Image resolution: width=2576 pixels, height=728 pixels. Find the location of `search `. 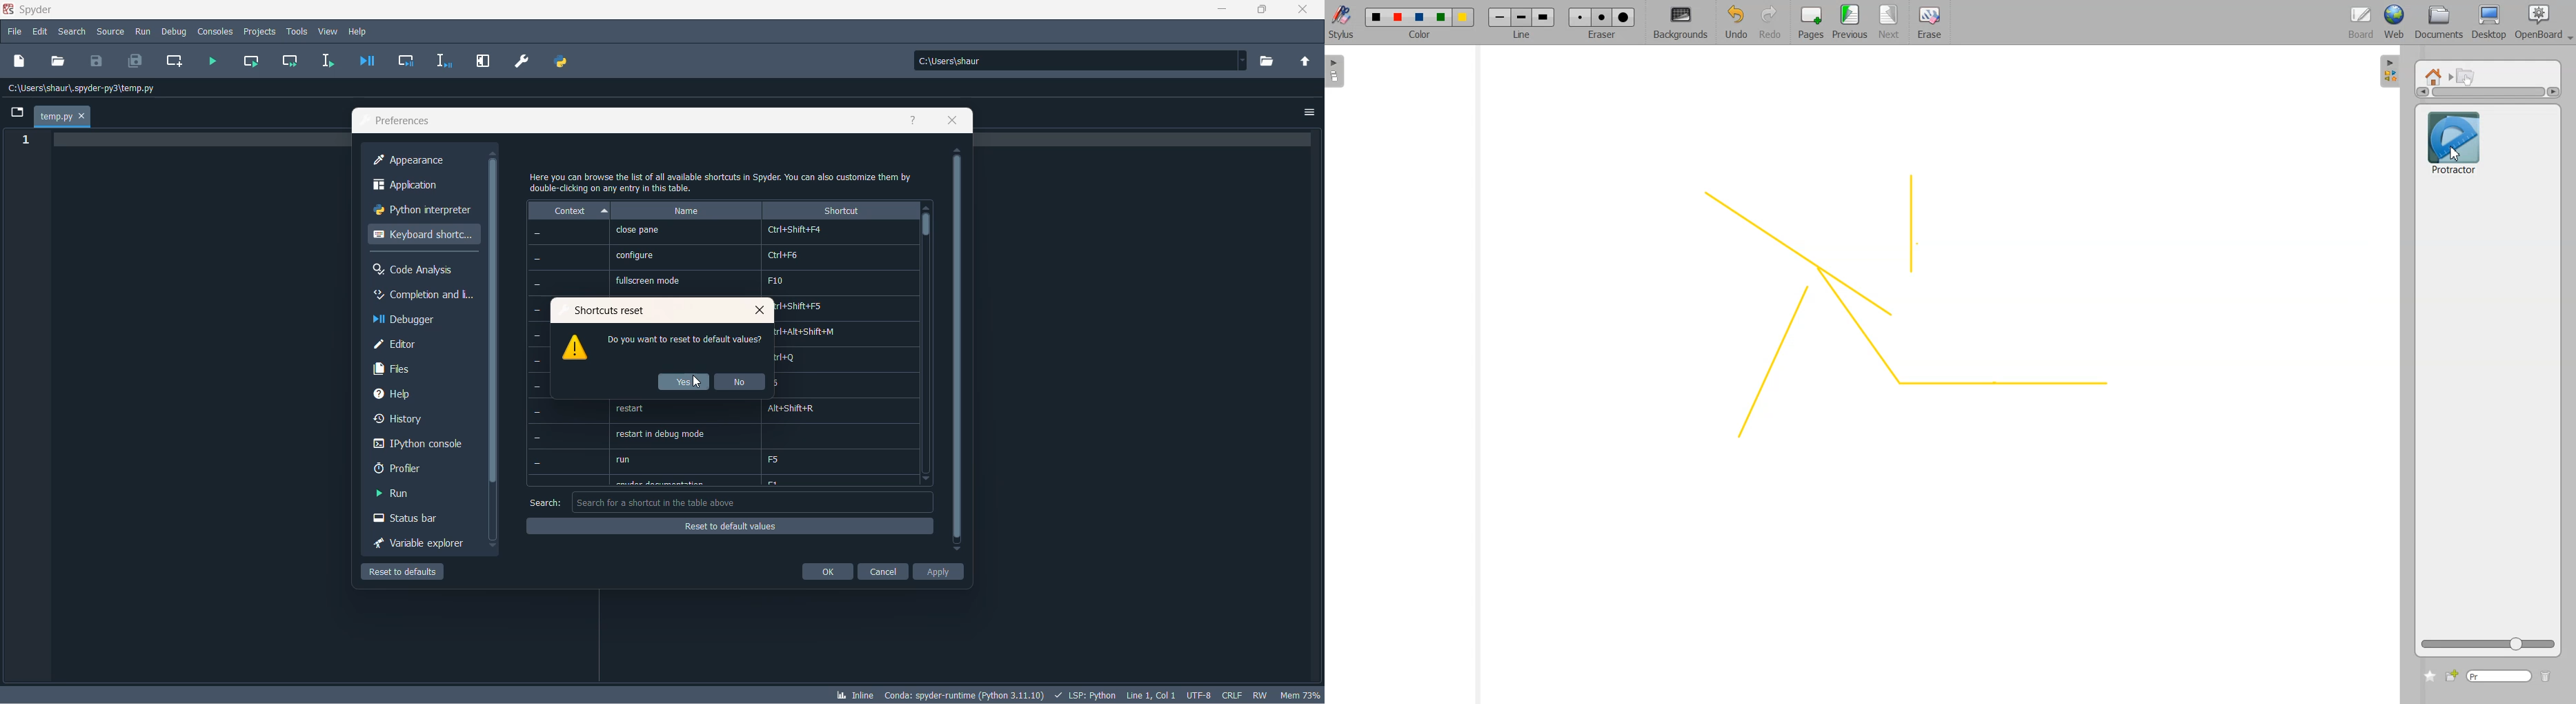

search  is located at coordinates (541, 502).